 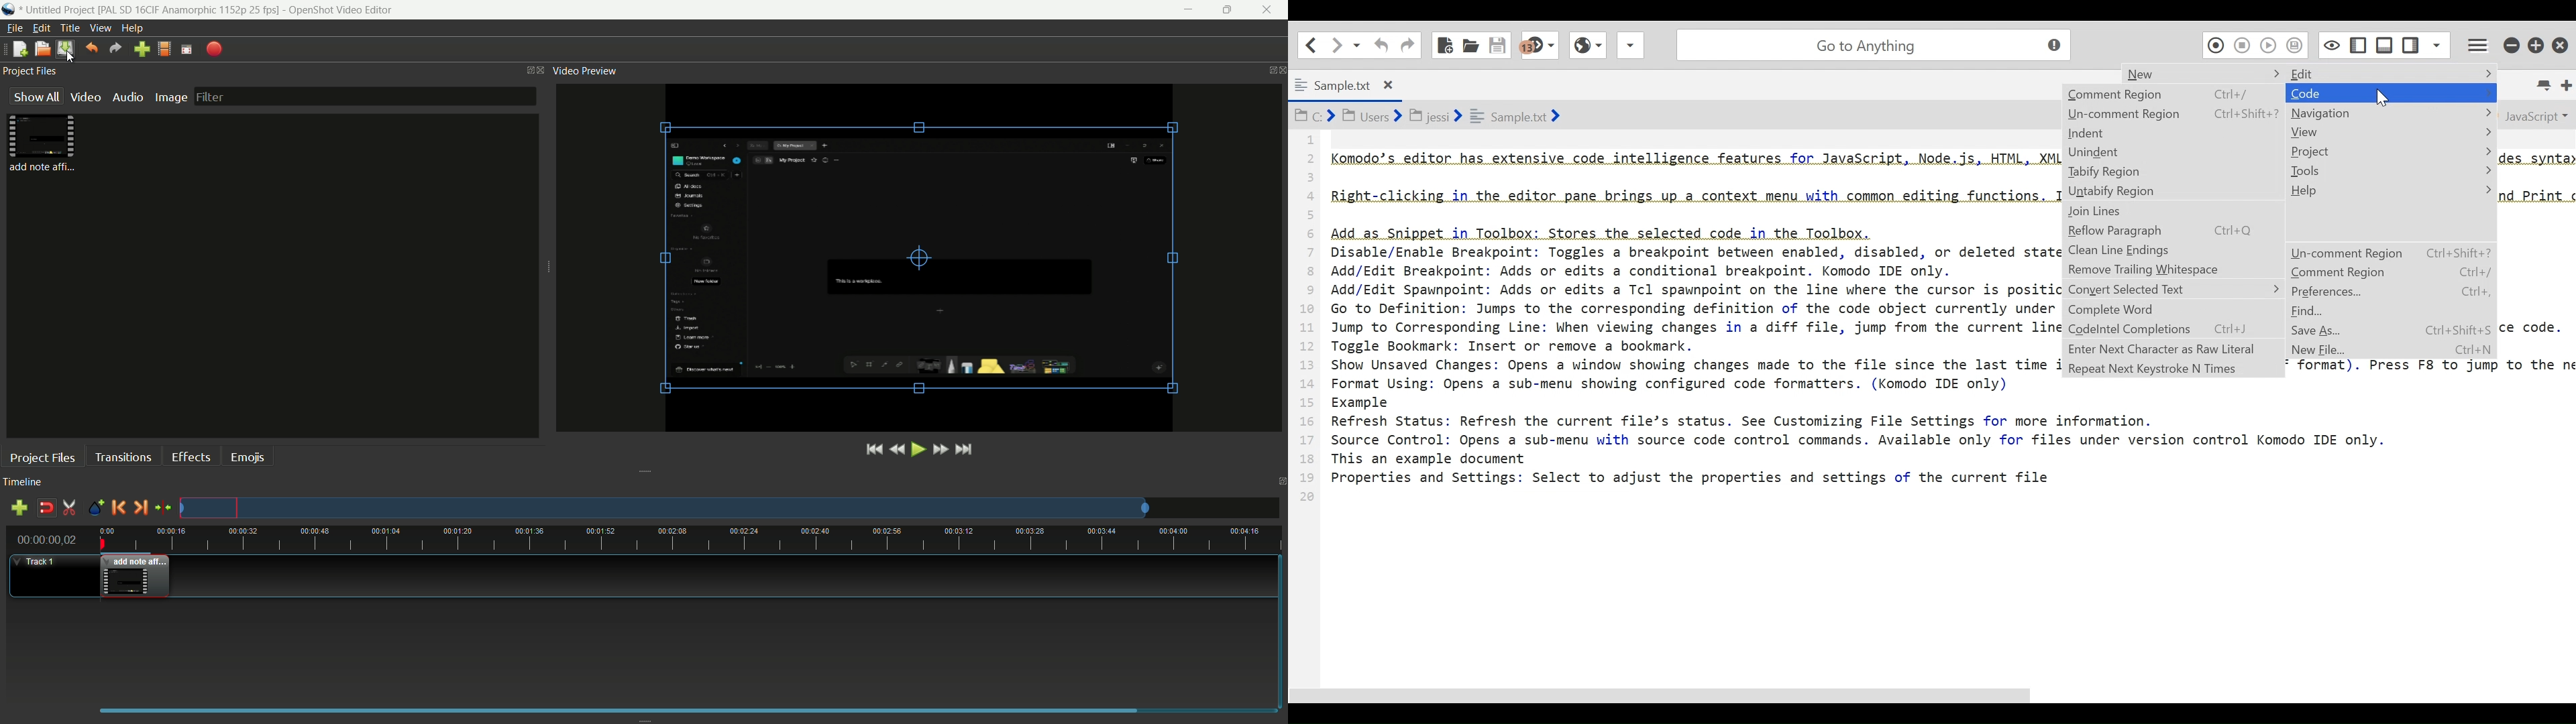 What do you see at coordinates (2172, 349) in the screenshot?
I see `Enter Next Character as Raw Literal` at bounding box center [2172, 349].